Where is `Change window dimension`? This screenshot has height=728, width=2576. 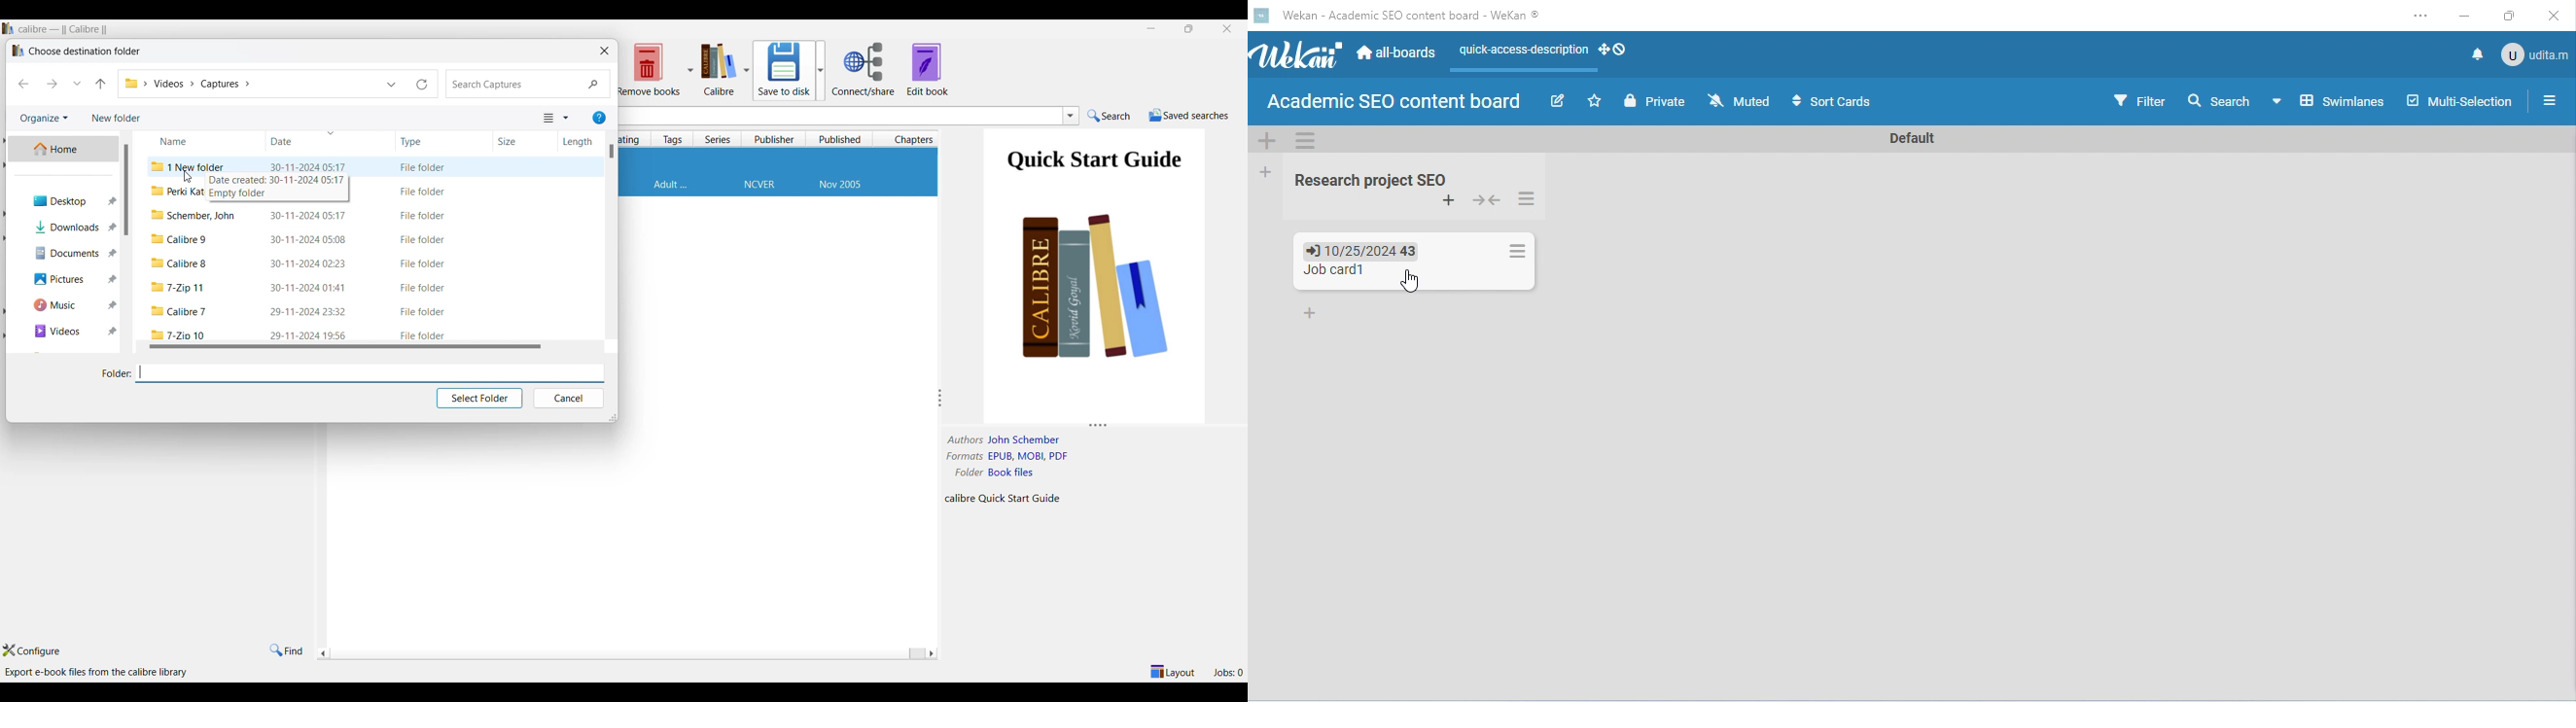
Change window dimension is located at coordinates (613, 418).